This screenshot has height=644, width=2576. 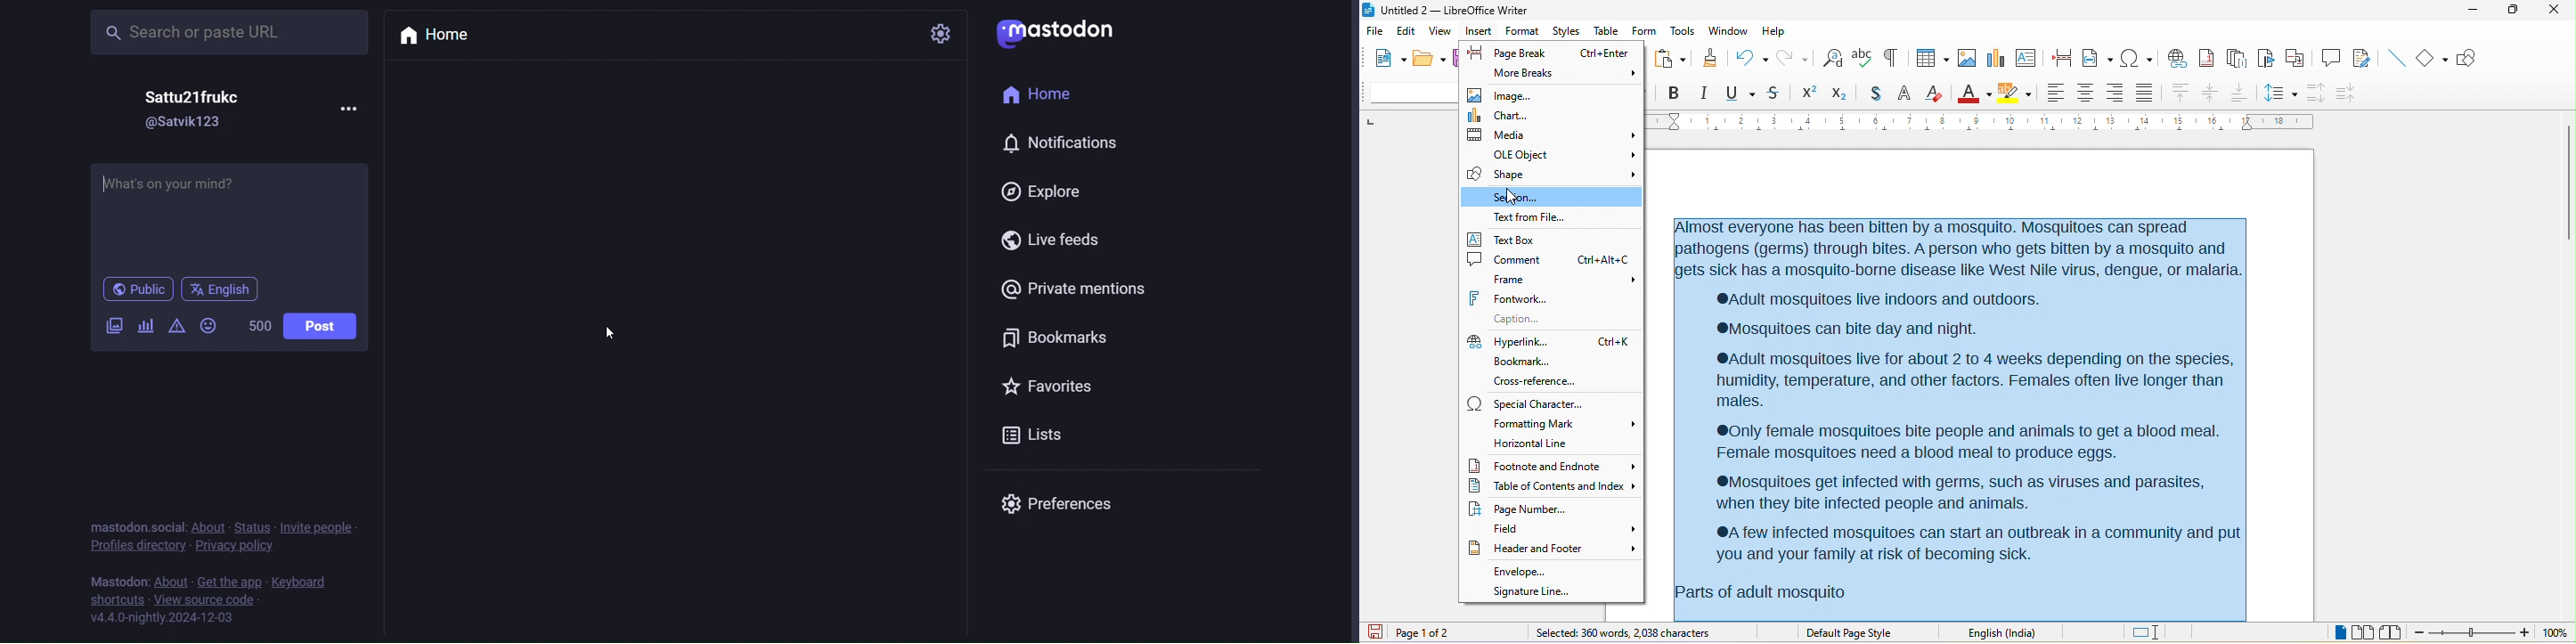 I want to click on hyperlink, so click(x=1553, y=340).